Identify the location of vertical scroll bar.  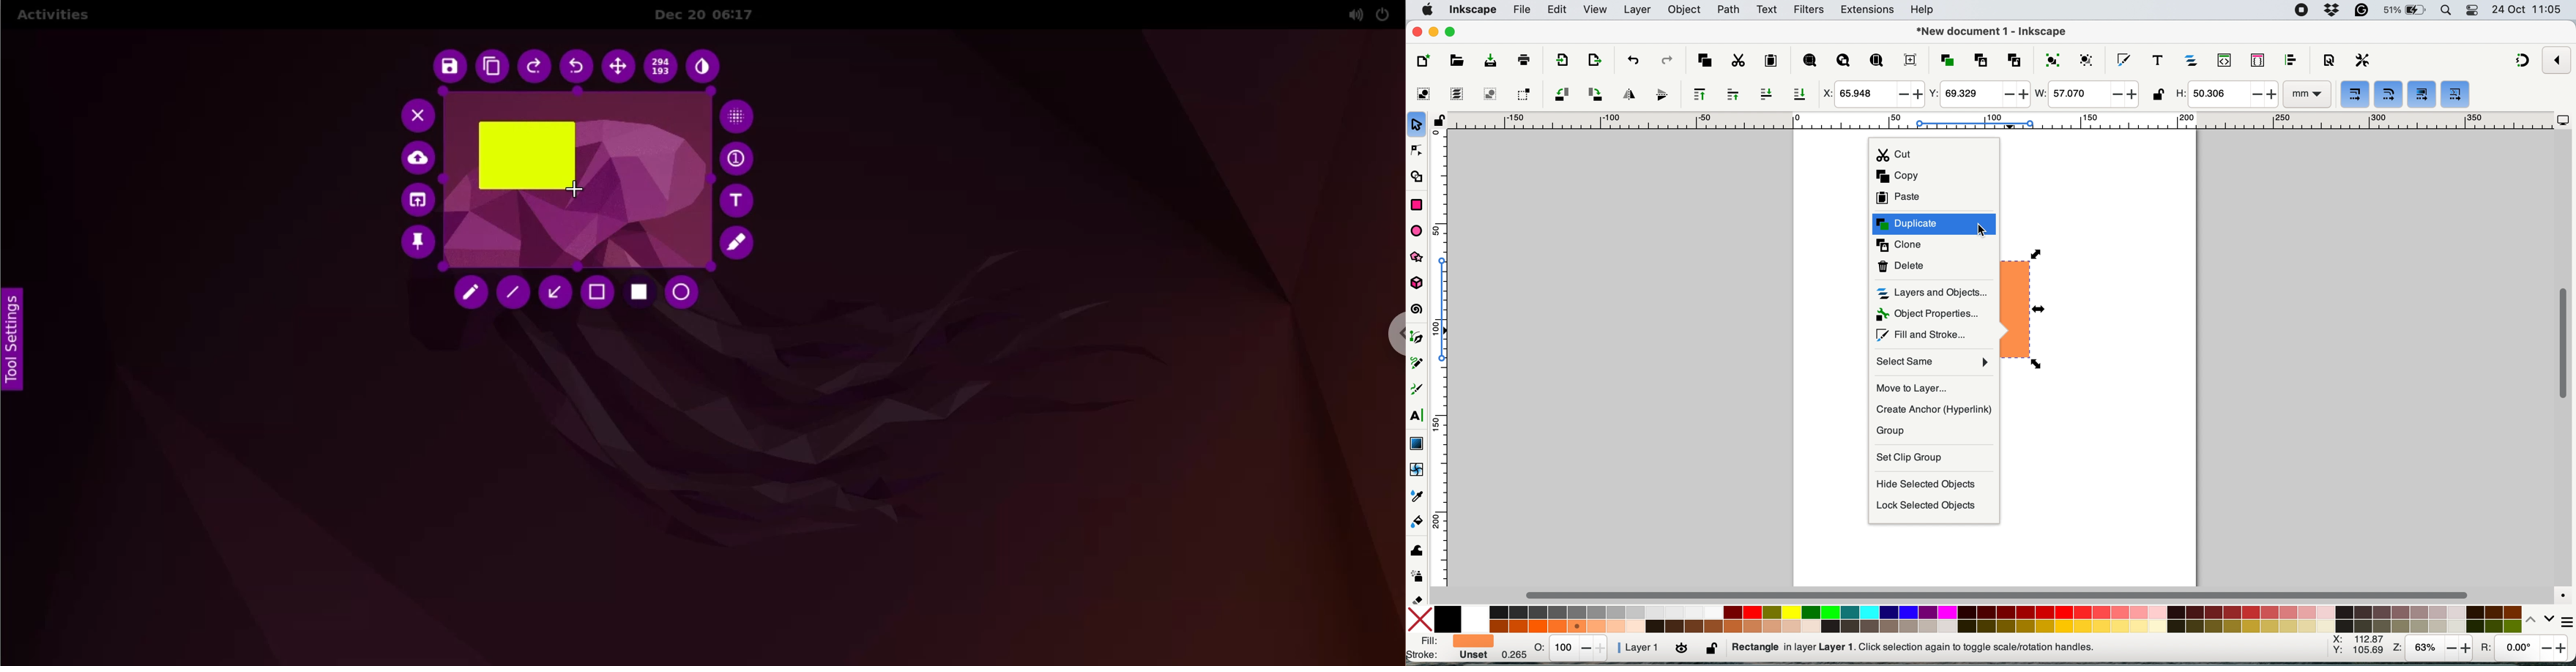
(2562, 344).